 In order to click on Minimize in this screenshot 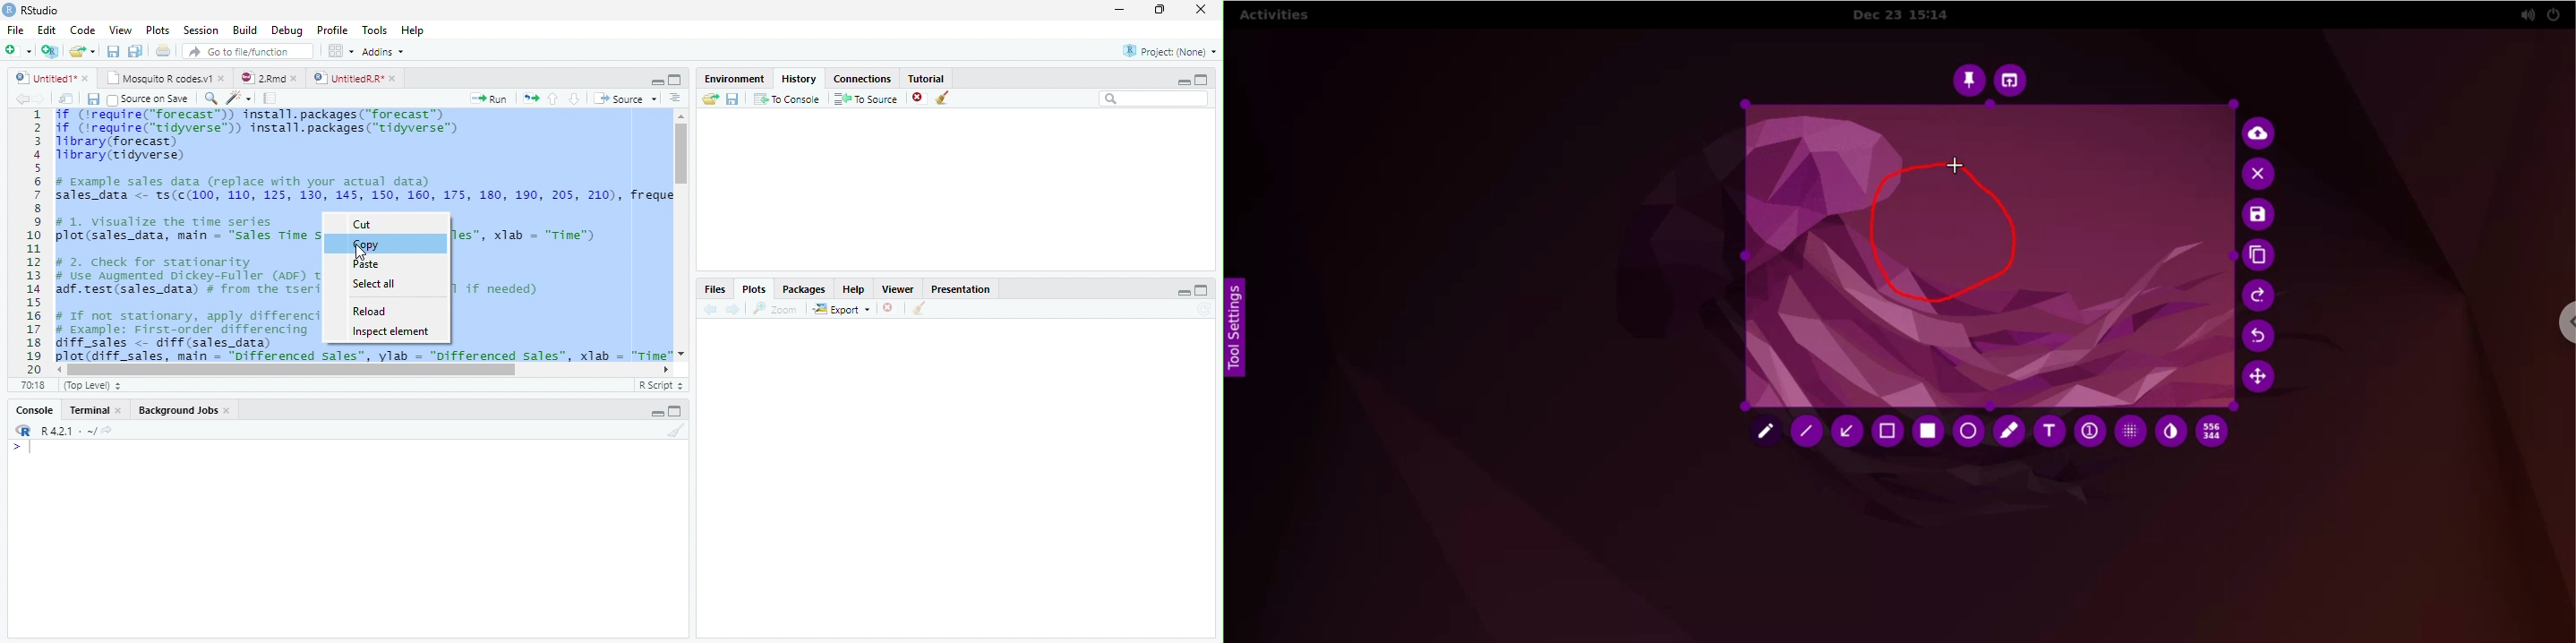, I will do `click(1180, 292)`.